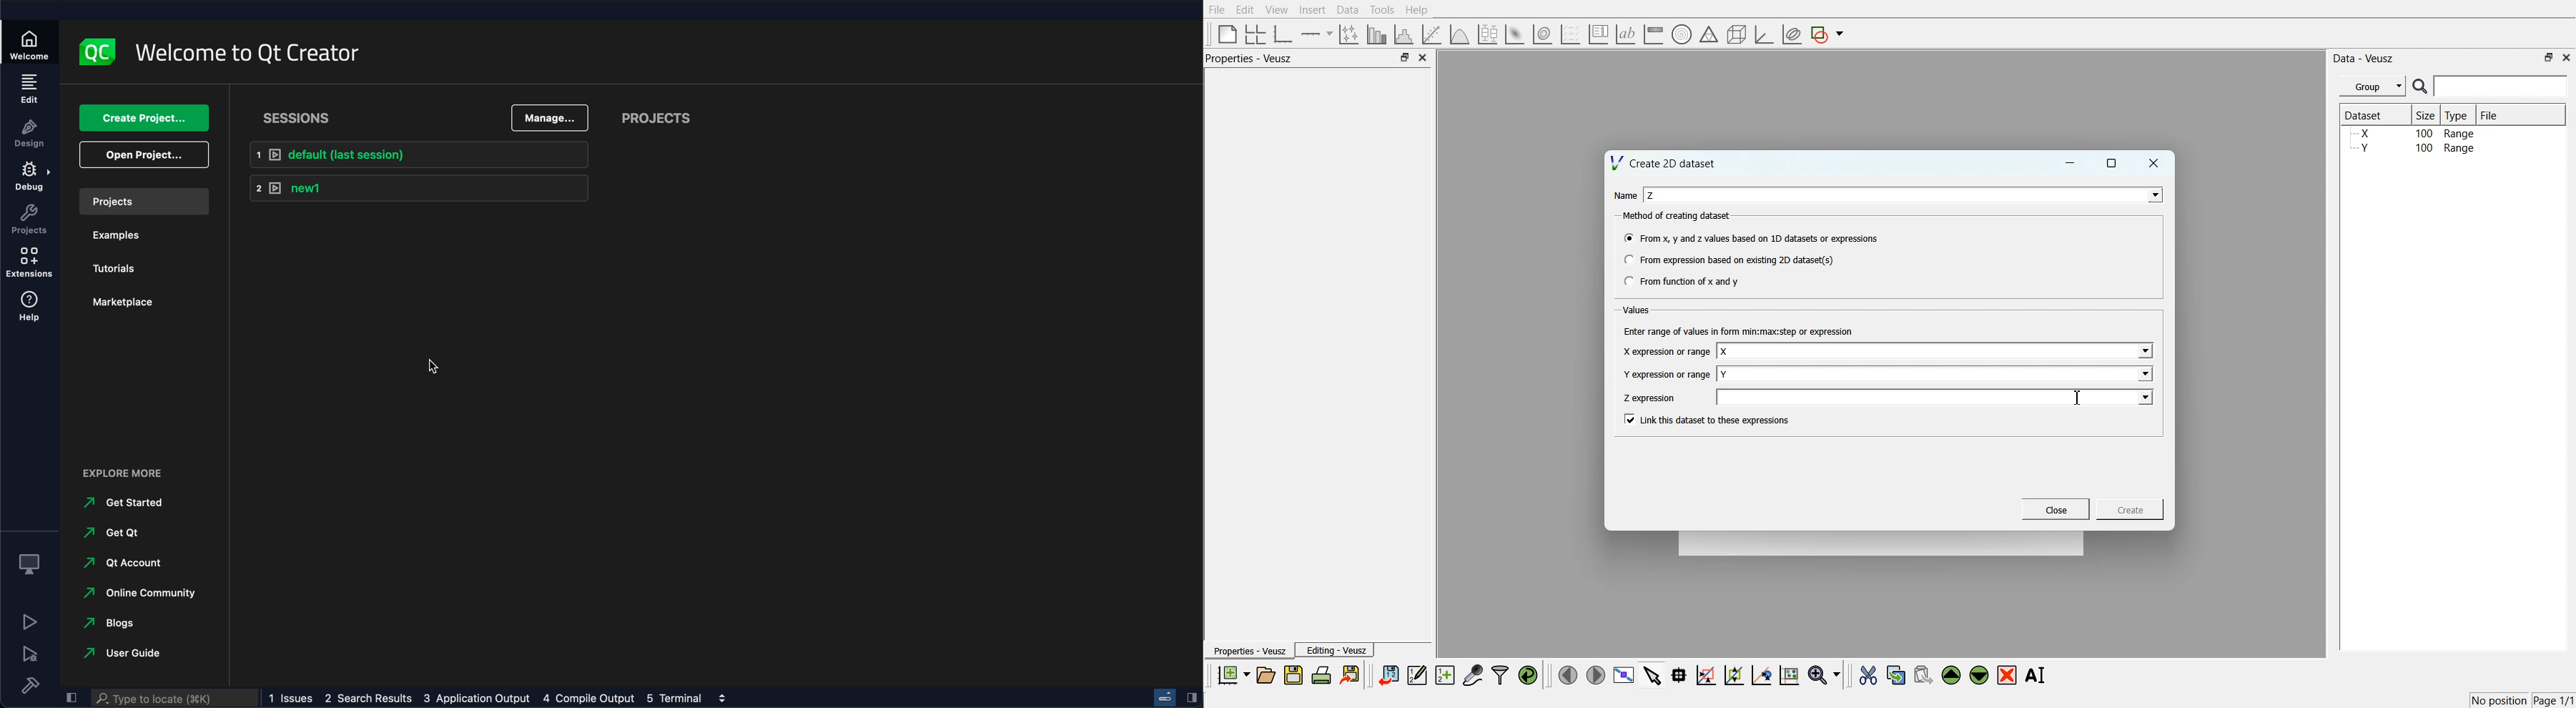 The height and width of the screenshot is (728, 2576). What do you see at coordinates (142, 155) in the screenshot?
I see `open` at bounding box center [142, 155].